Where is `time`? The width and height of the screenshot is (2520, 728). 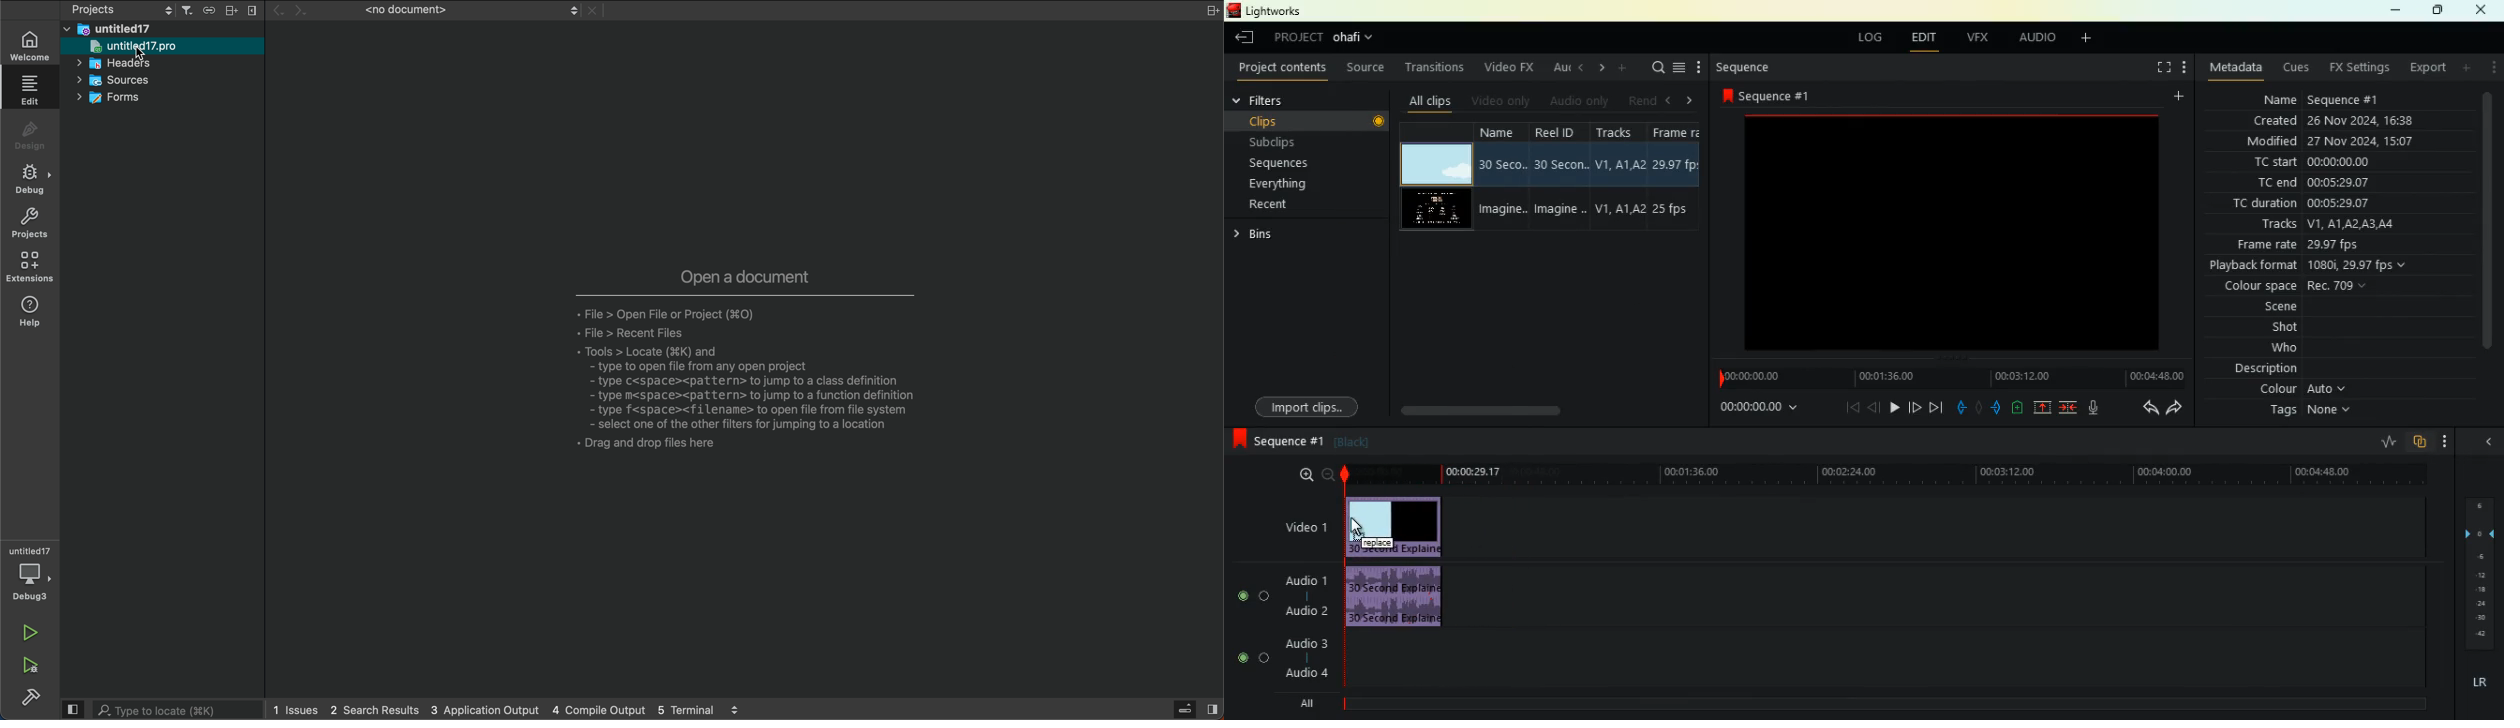
time is located at coordinates (1748, 410).